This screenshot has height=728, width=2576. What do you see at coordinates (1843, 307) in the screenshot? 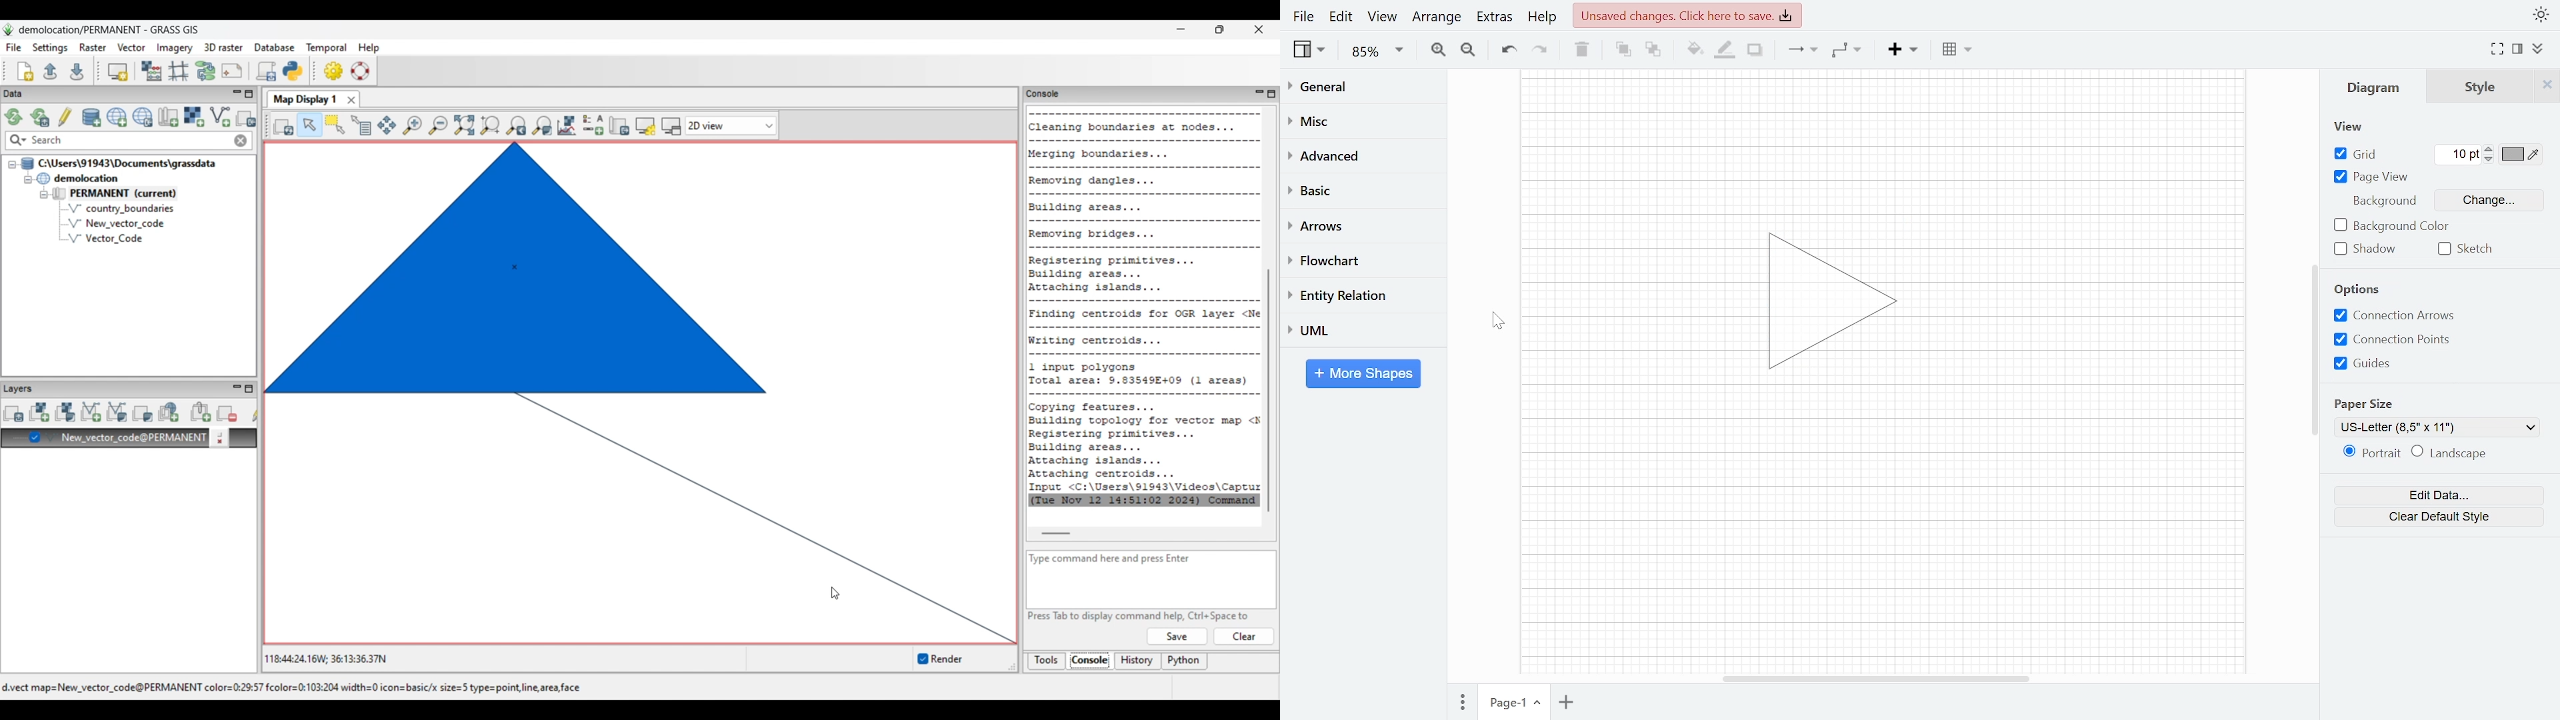
I see `Triangle` at bounding box center [1843, 307].